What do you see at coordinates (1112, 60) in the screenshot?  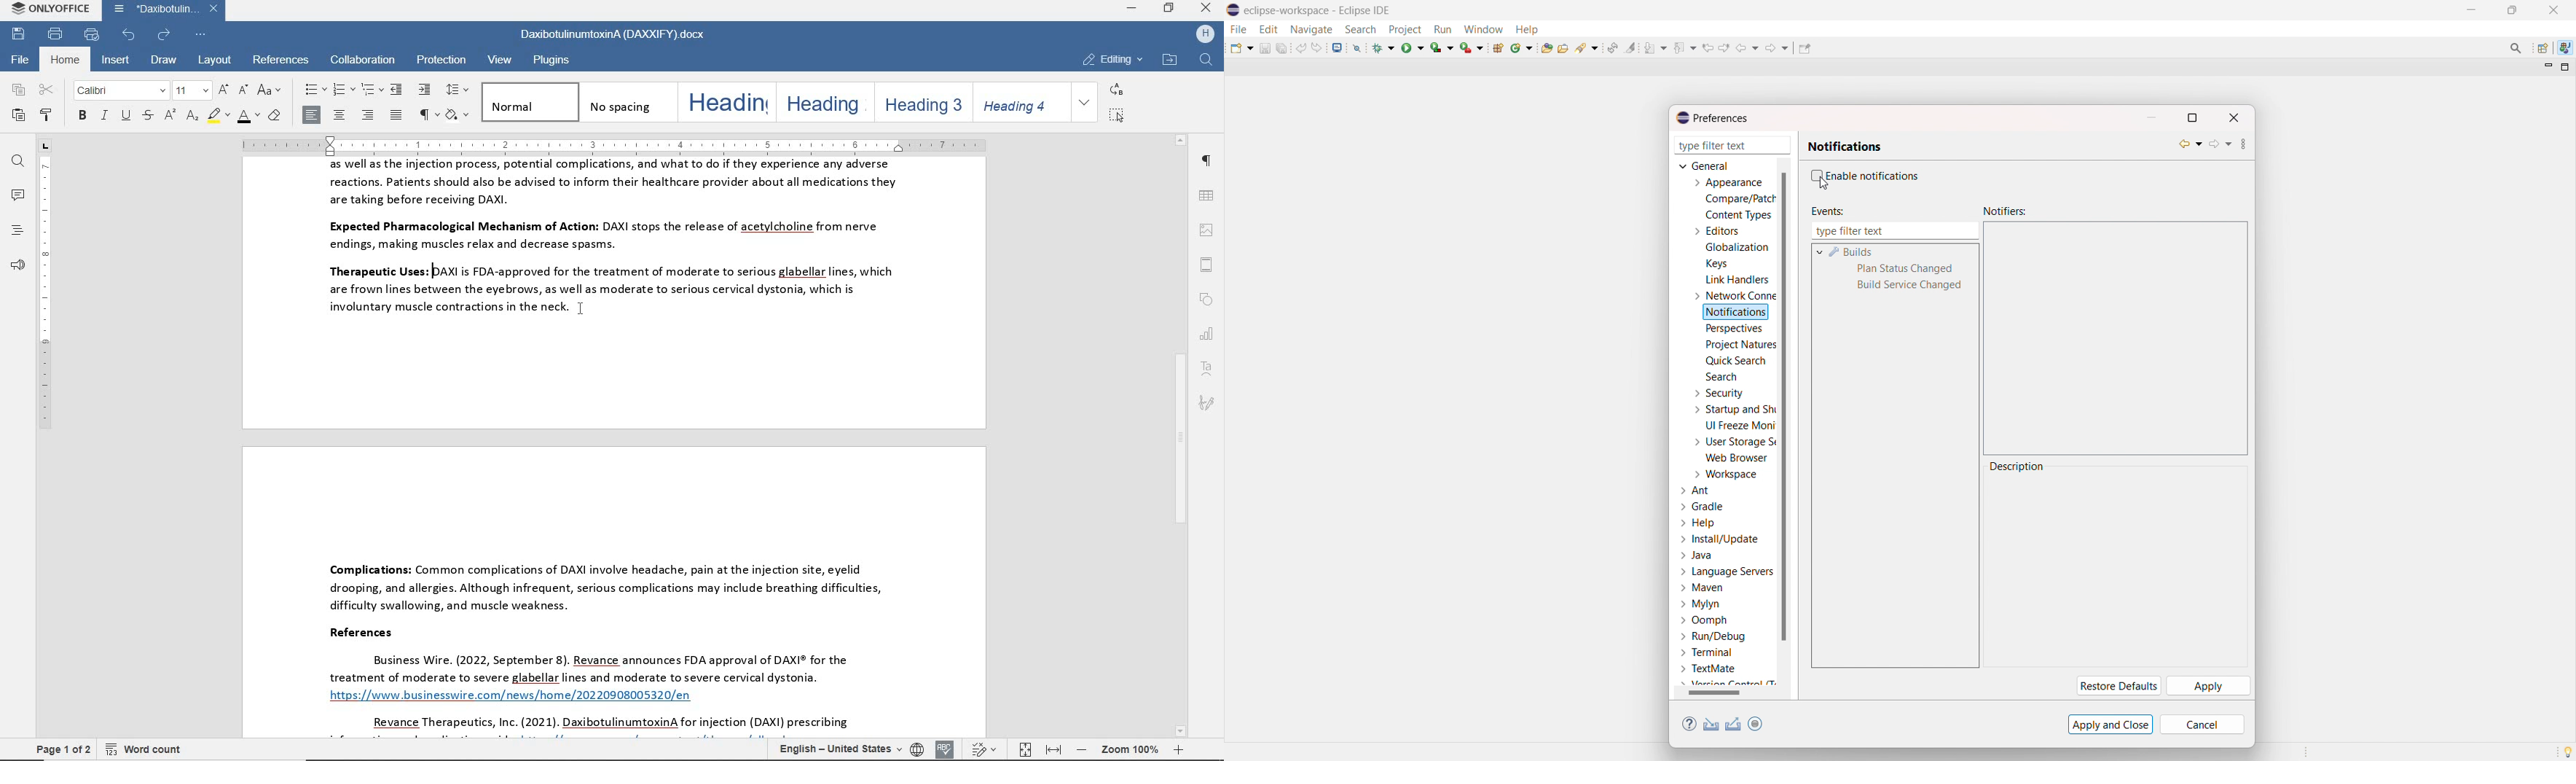 I see `editing` at bounding box center [1112, 60].